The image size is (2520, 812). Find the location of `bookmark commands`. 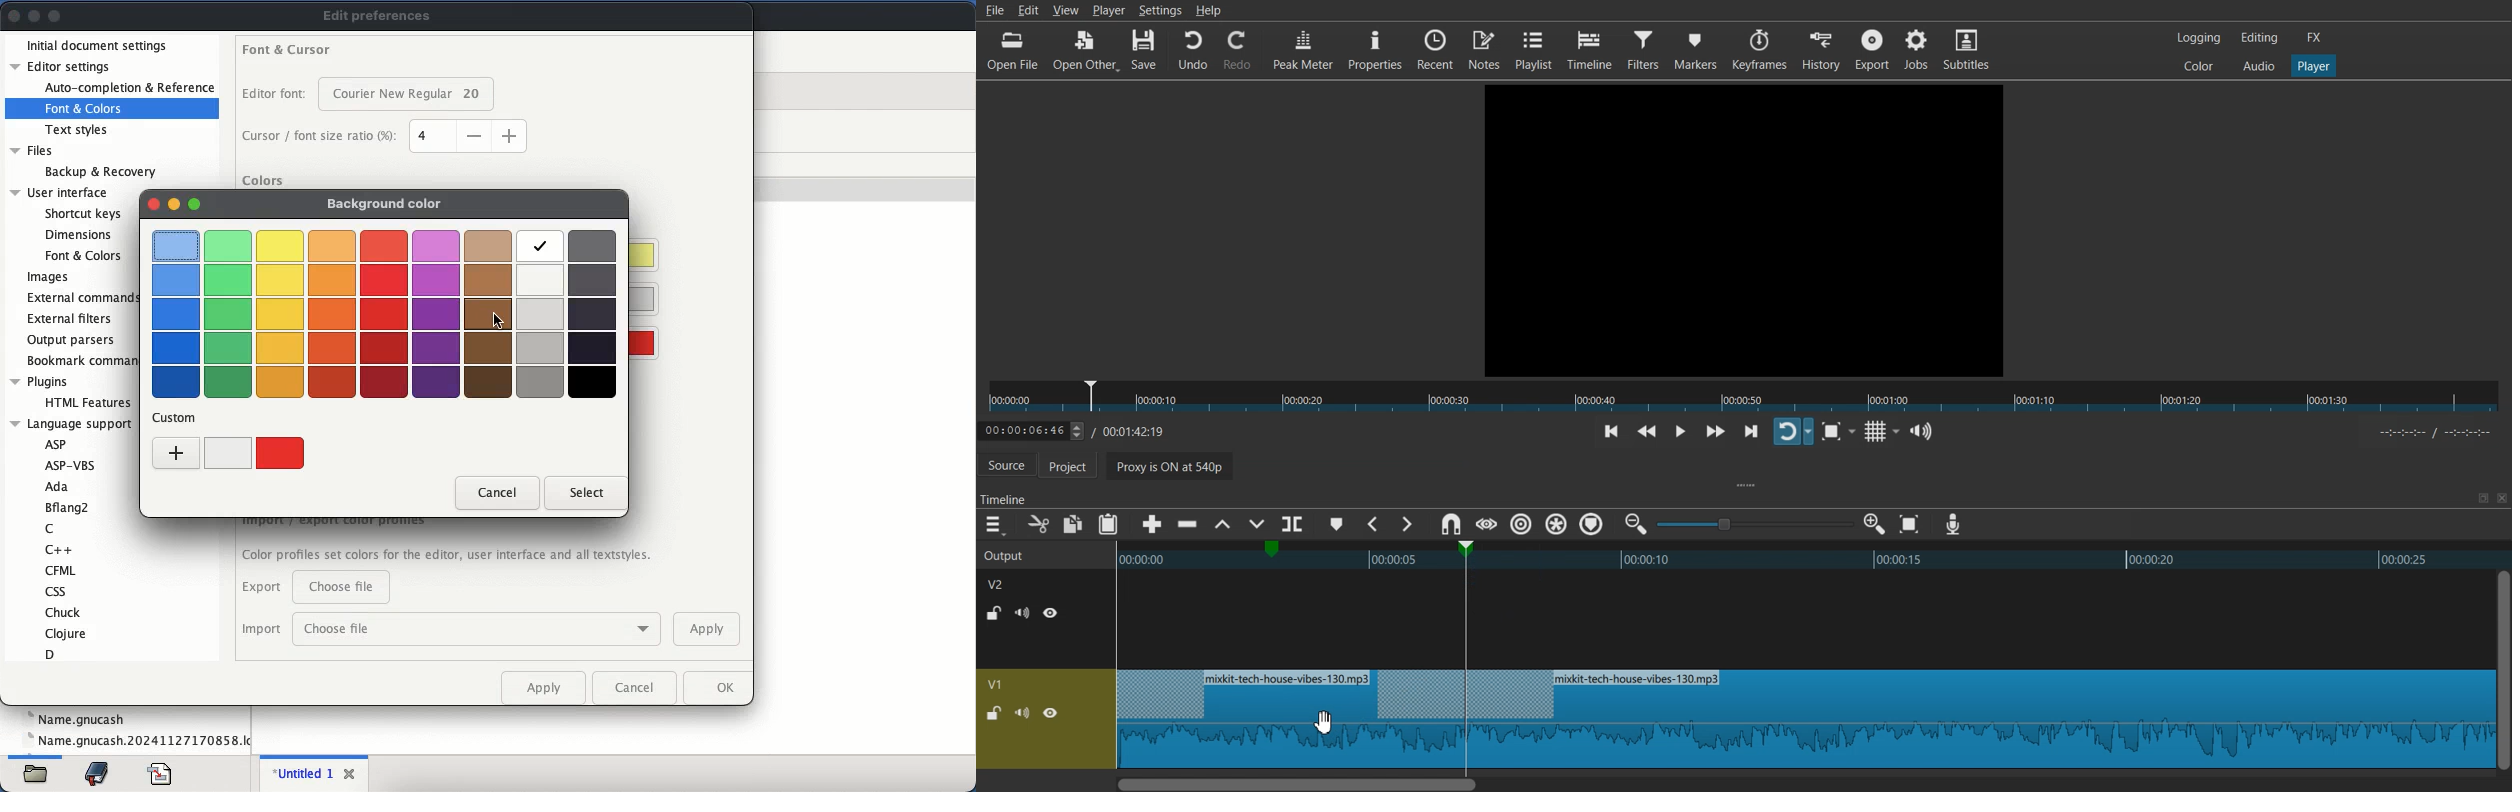

bookmark commands is located at coordinates (83, 363).